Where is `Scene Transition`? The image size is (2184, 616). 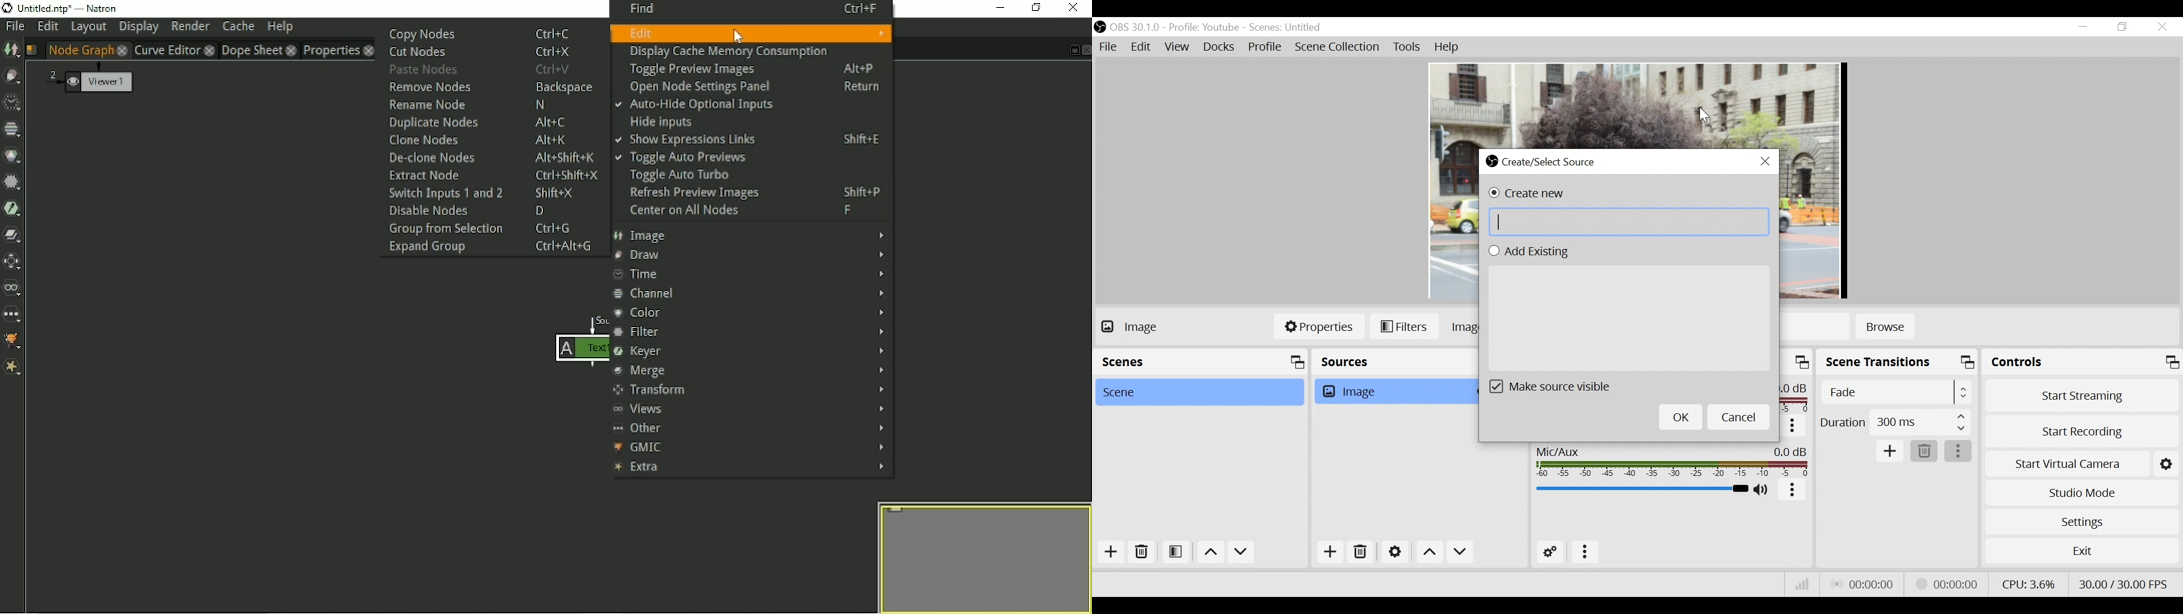 Scene Transition is located at coordinates (1898, 361).